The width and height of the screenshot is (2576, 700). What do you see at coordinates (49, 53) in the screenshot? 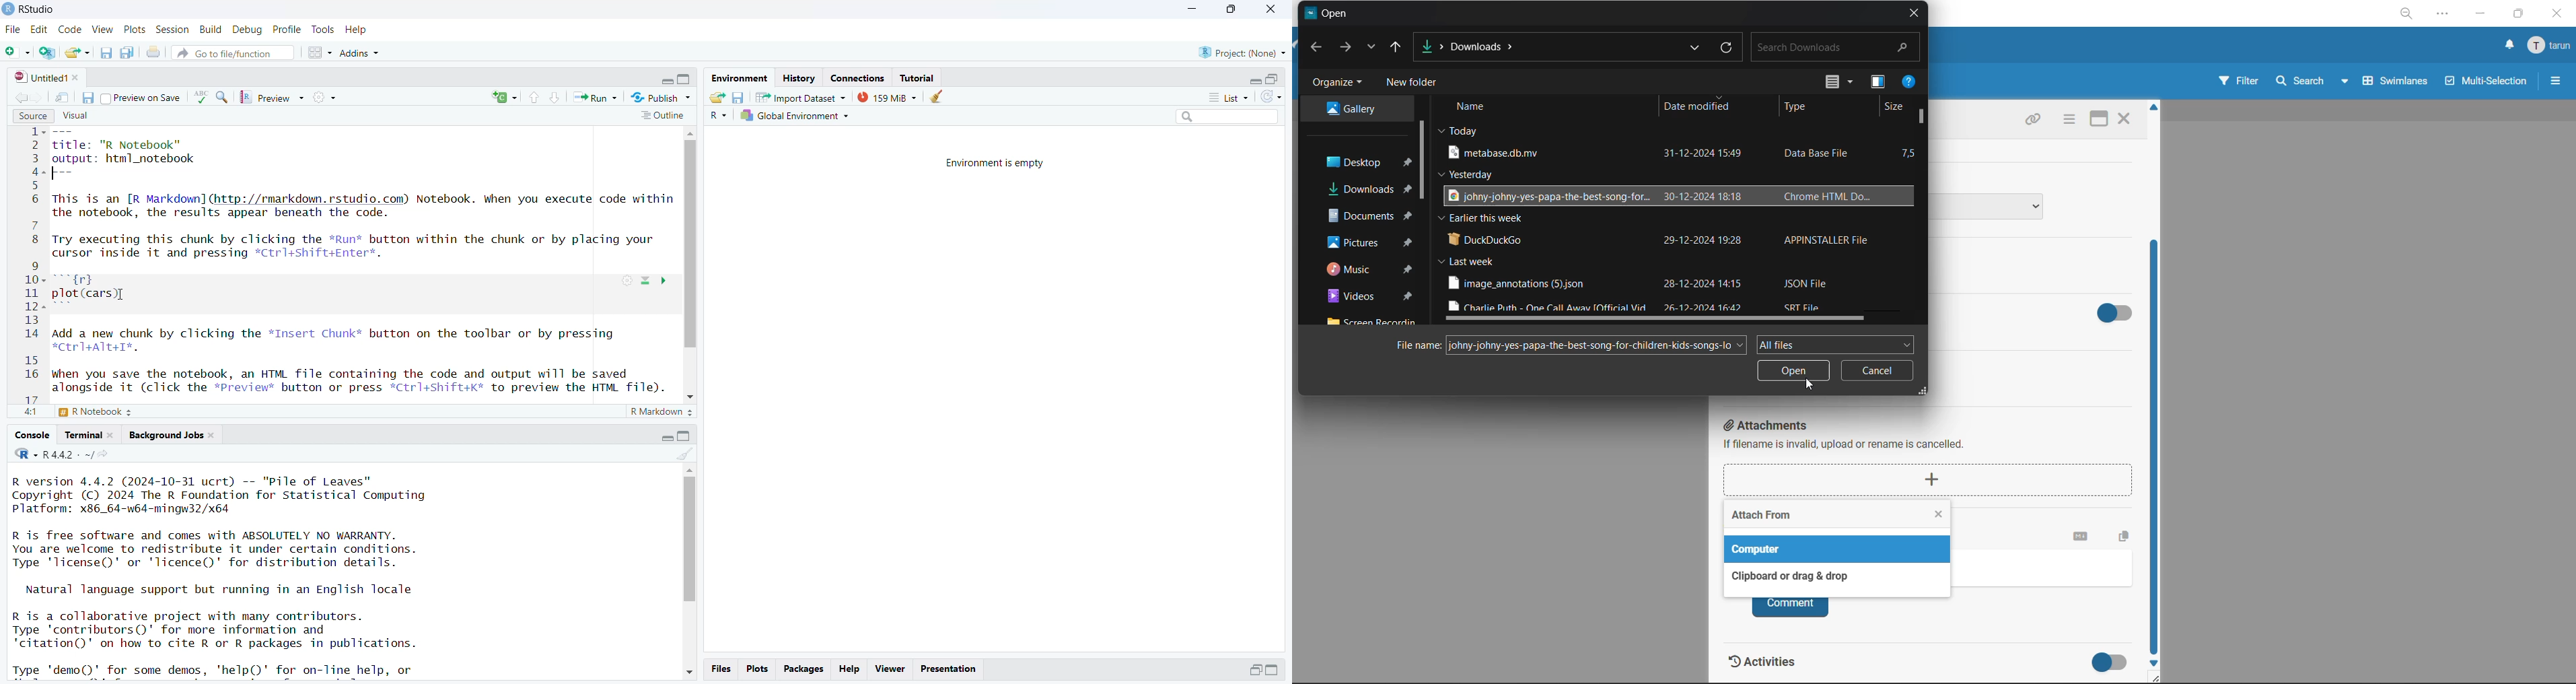
I see `create a project` at bounding box center [49, 53].